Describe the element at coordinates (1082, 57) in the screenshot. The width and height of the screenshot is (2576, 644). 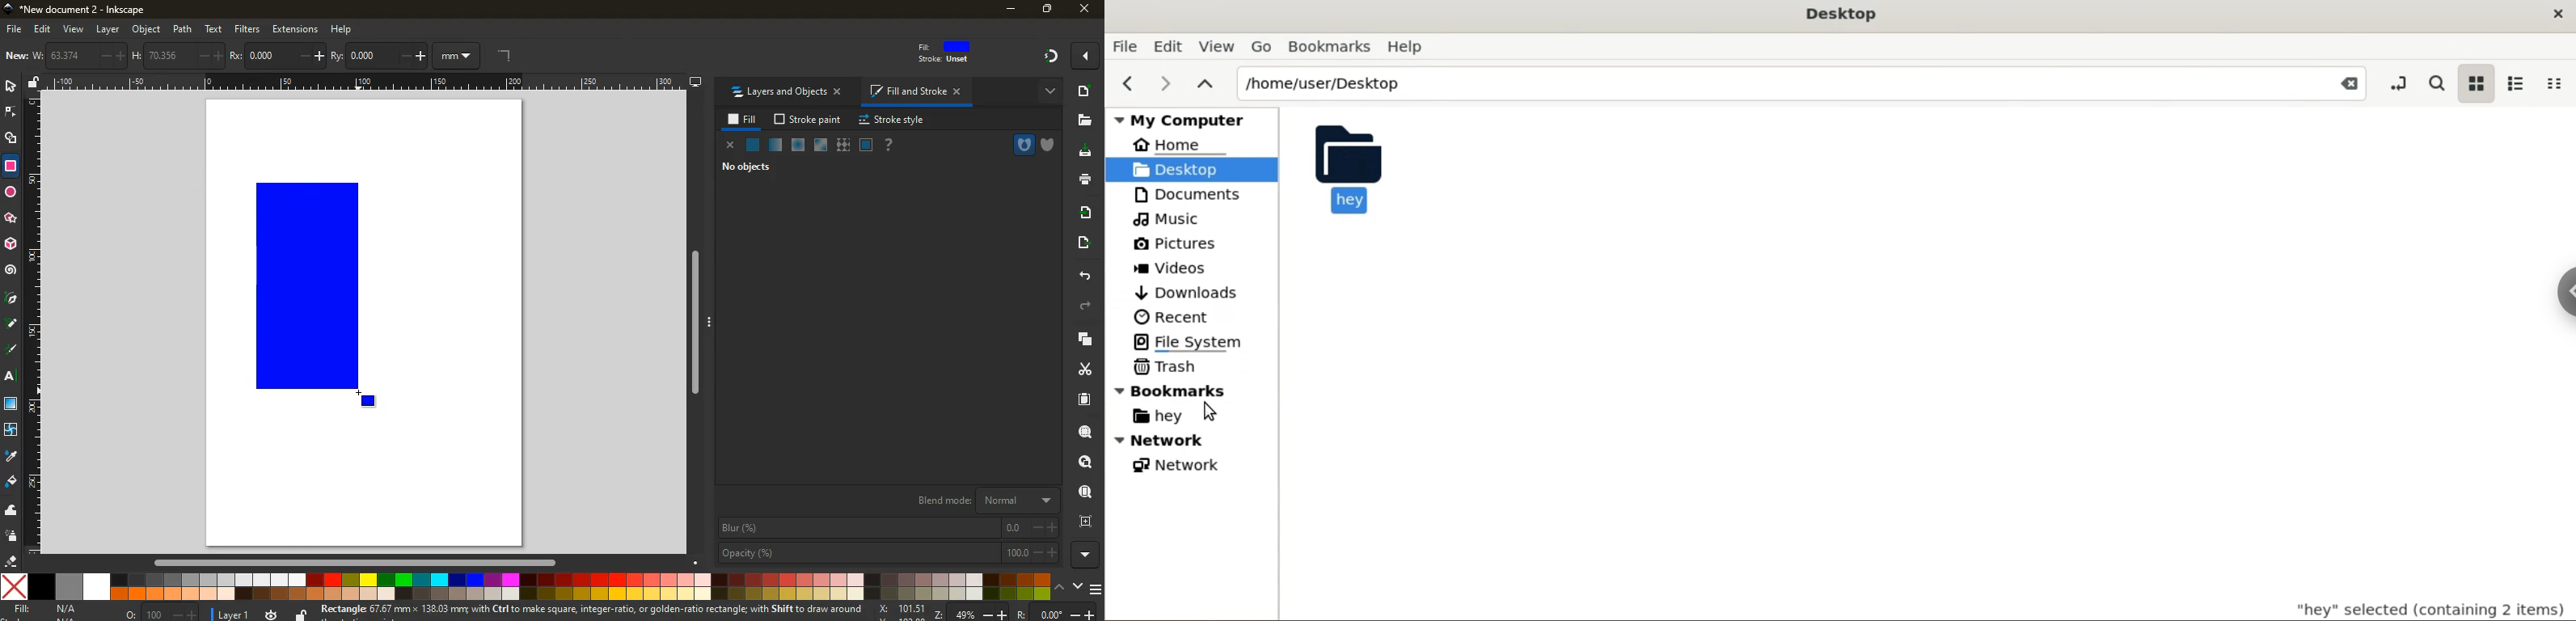
I see `` at that location.